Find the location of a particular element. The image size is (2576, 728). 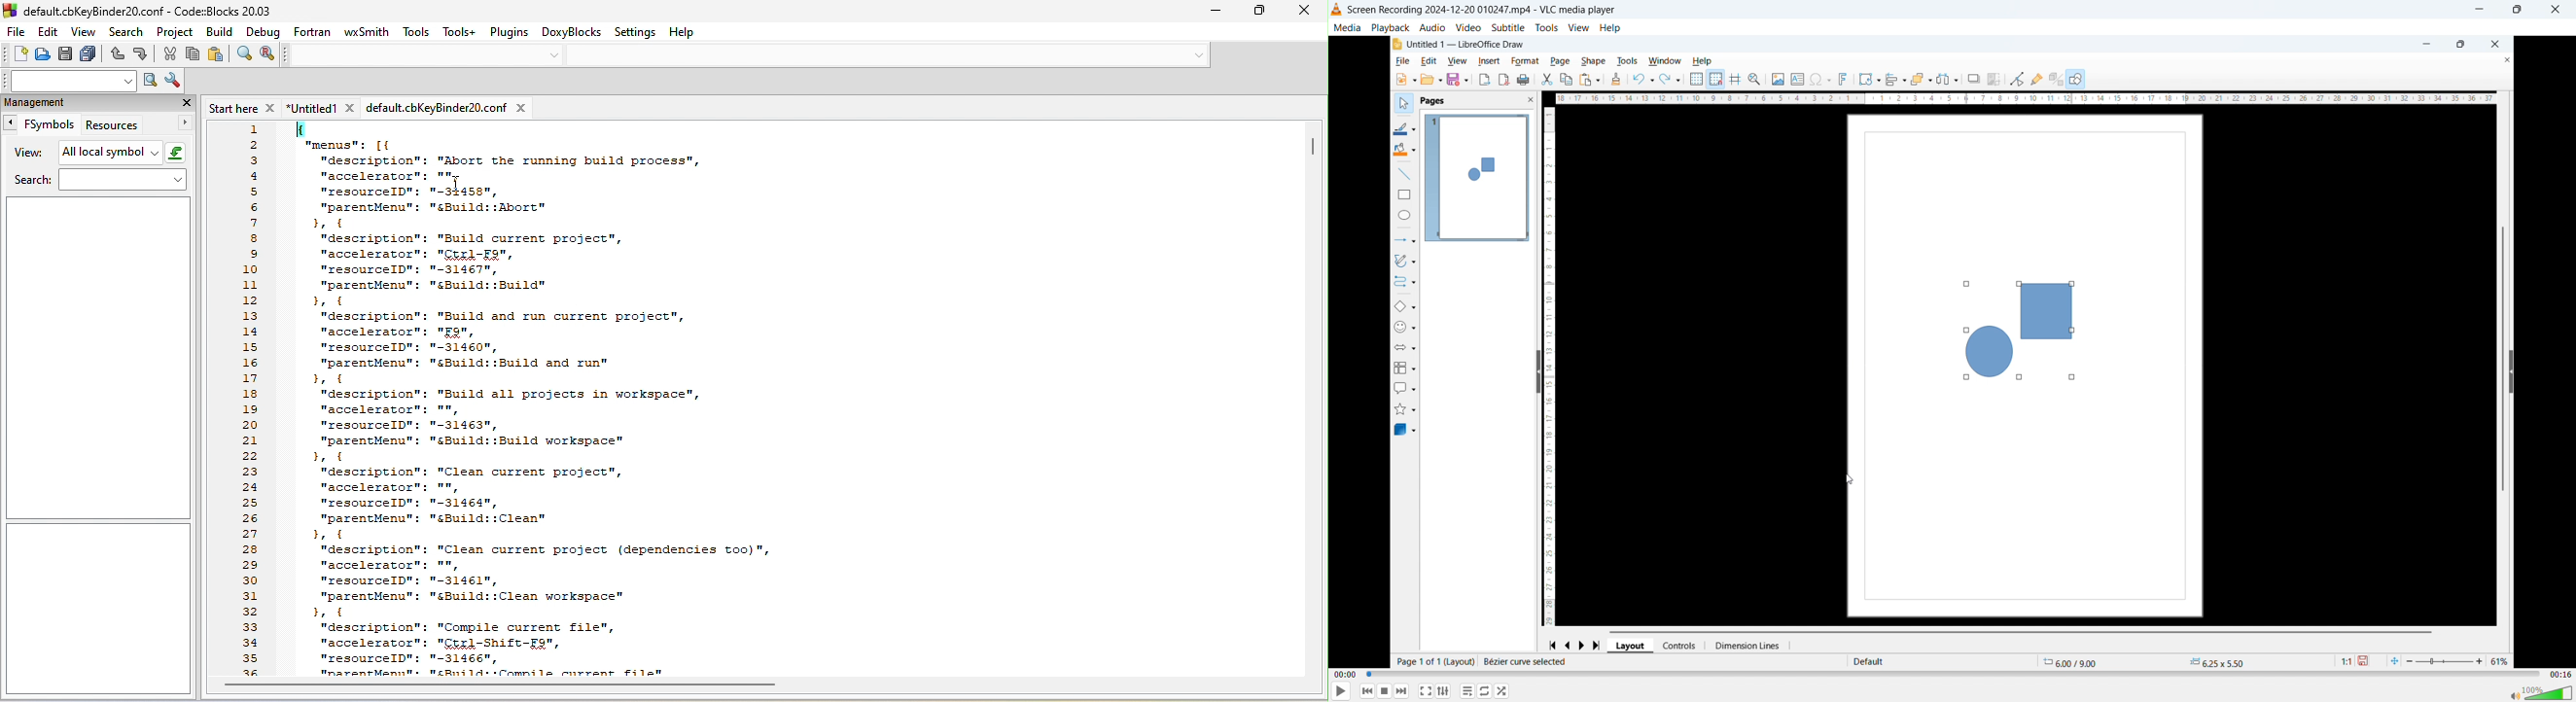

all local symbol is located at coordinates (124, 153).